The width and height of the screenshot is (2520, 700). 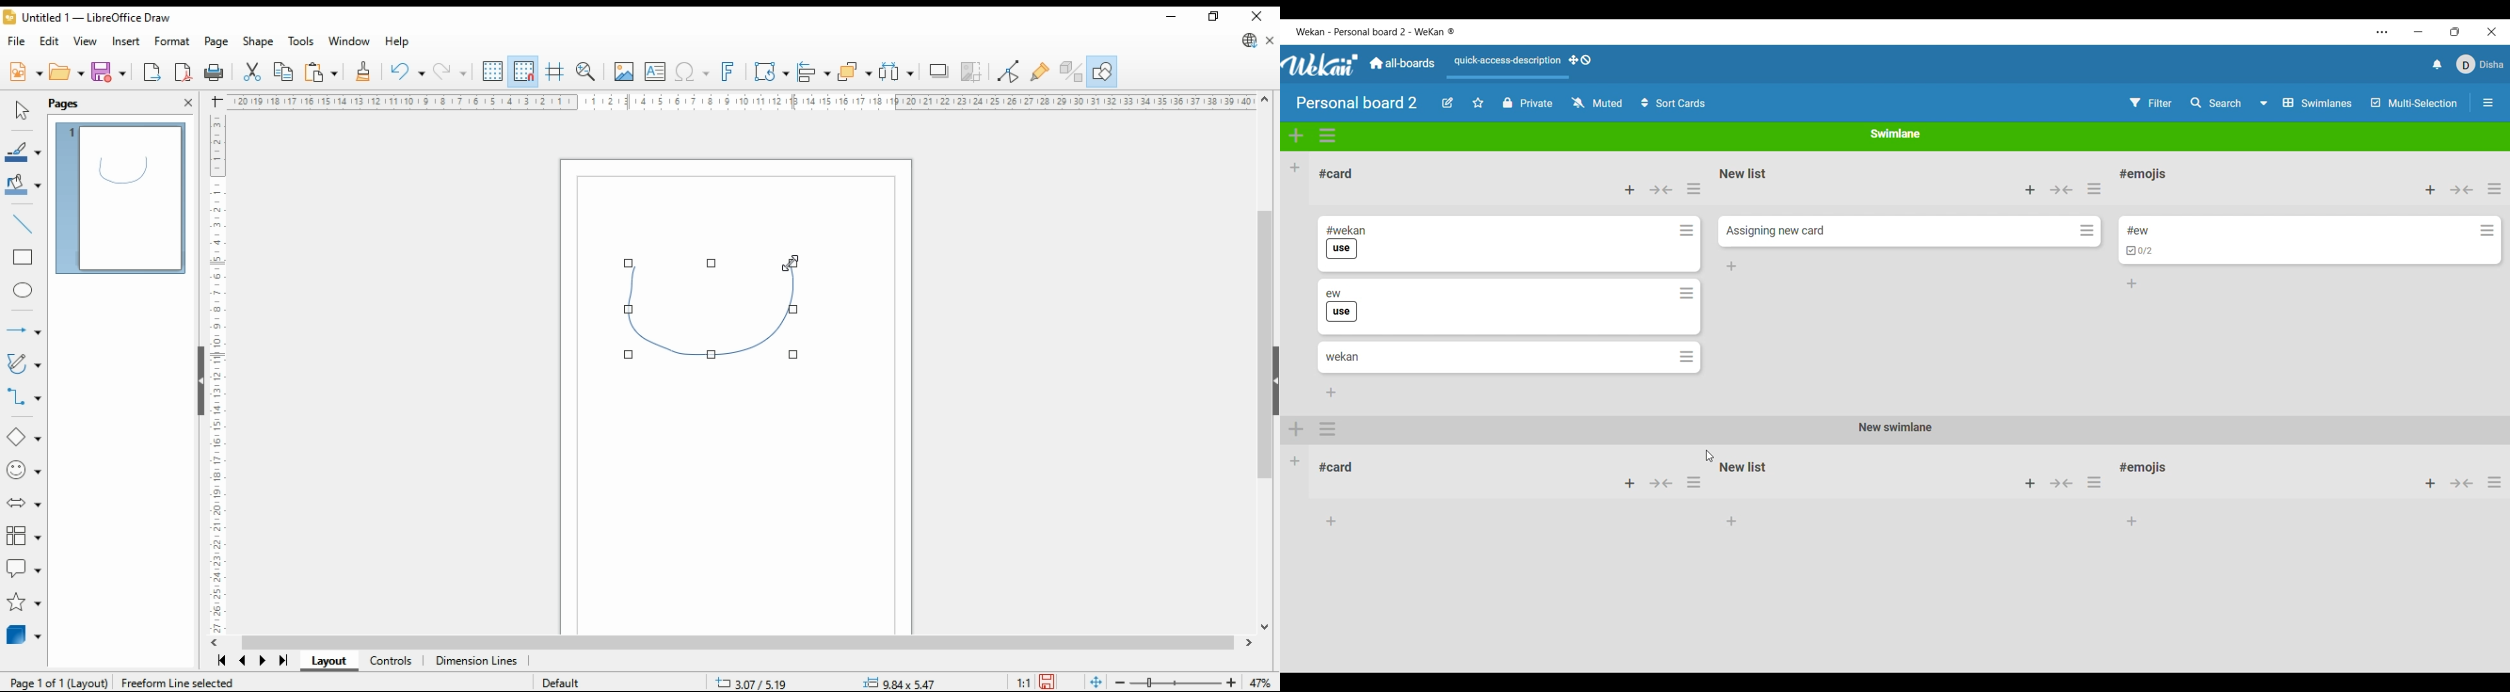 I want to click on List title, so click(x=1336, y=174).